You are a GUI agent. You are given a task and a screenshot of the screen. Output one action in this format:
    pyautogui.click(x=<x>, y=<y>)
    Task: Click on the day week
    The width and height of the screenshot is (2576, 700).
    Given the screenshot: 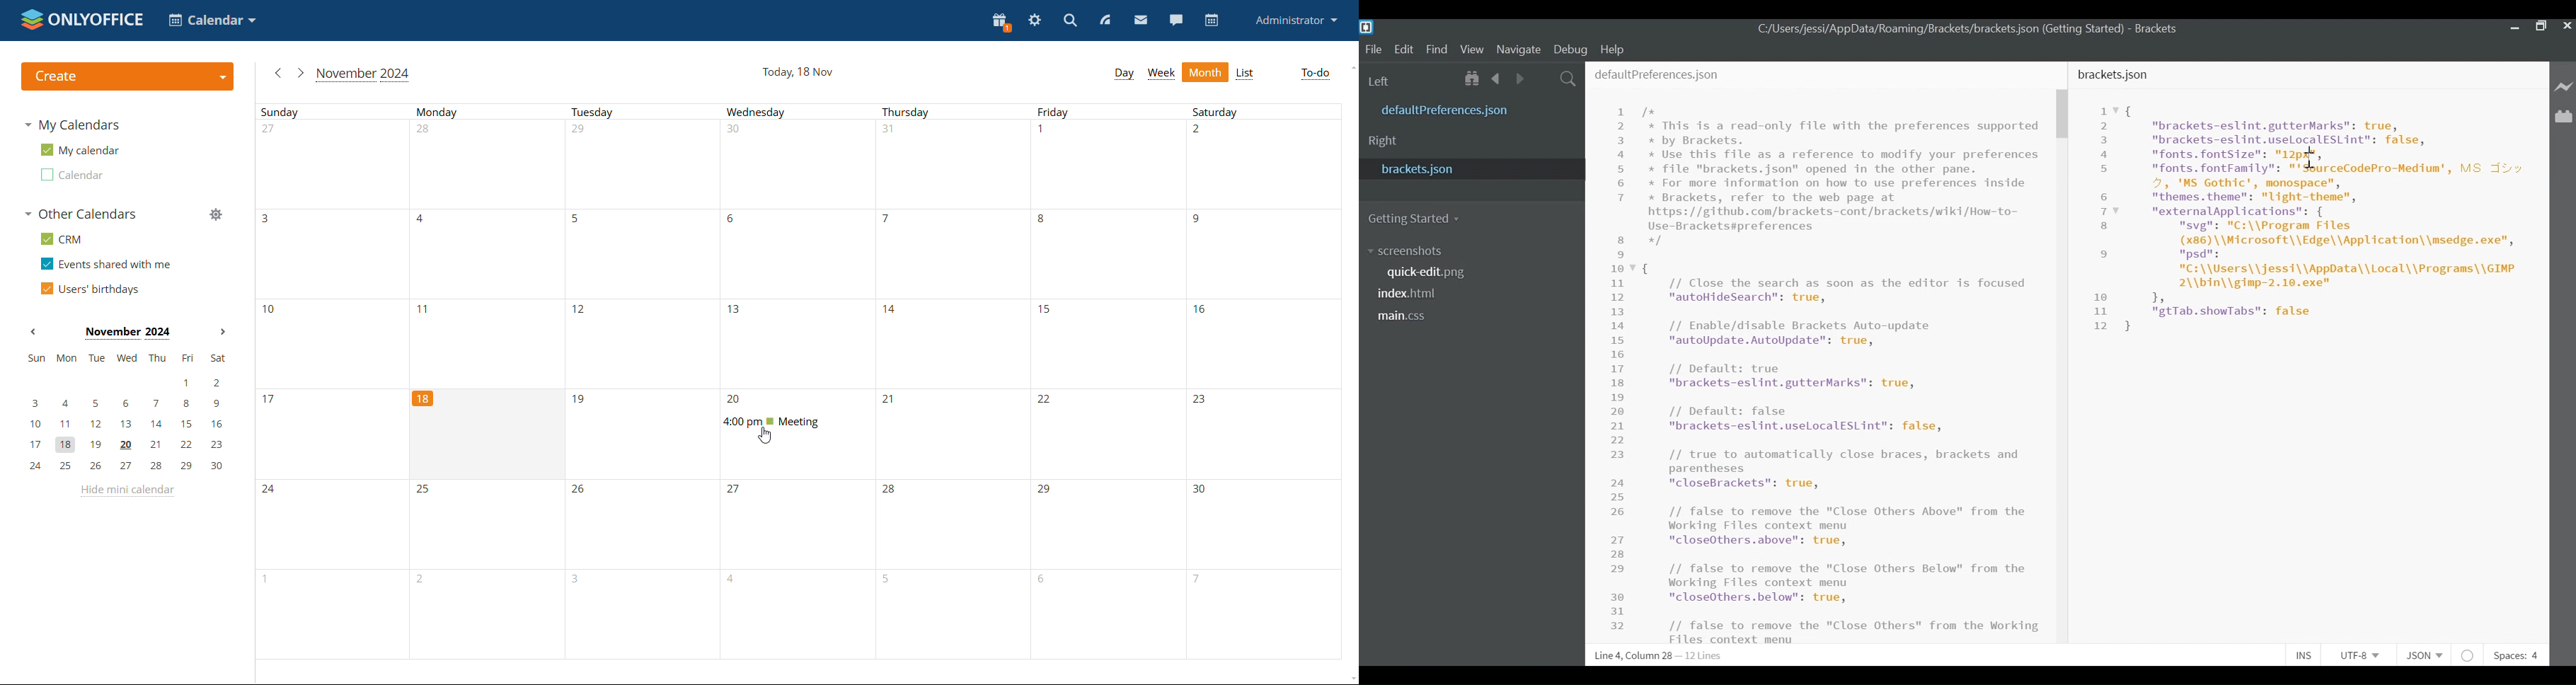 What is the action you would take?
    pyautogui.click(x=1124, y=74)
    